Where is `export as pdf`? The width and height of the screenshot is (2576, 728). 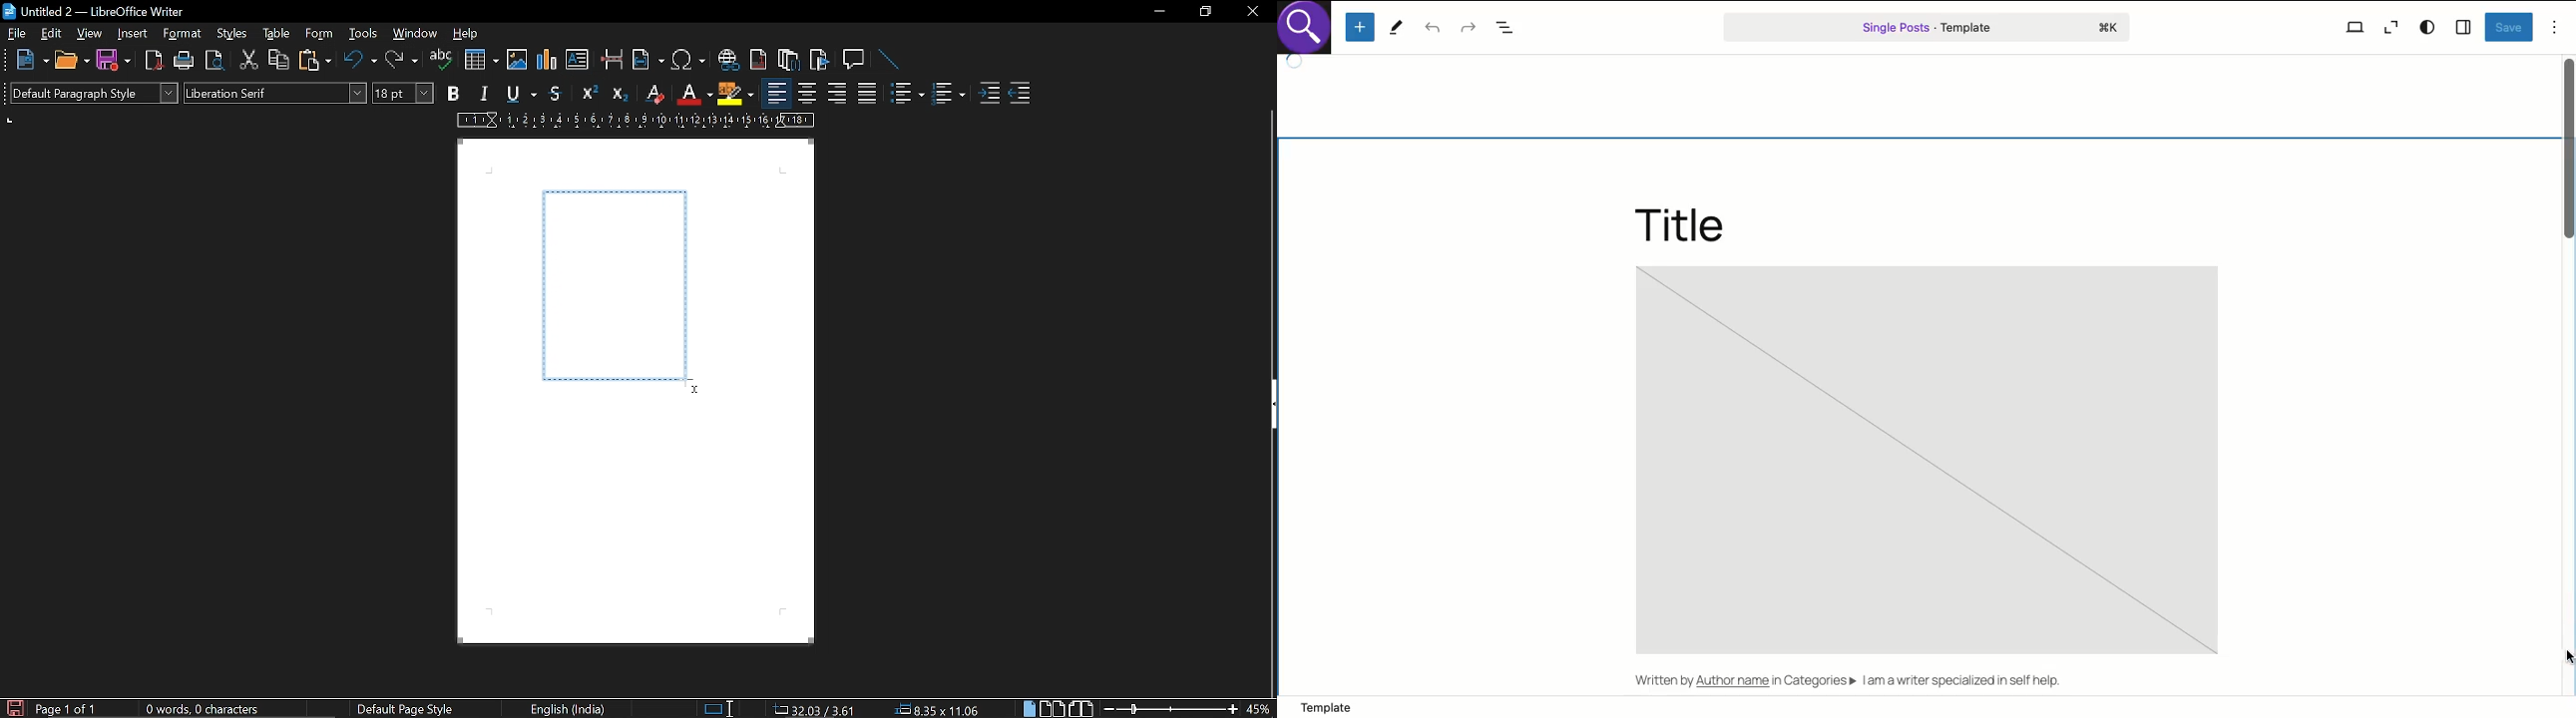
export as pdf is located at coordinates (153, 60).